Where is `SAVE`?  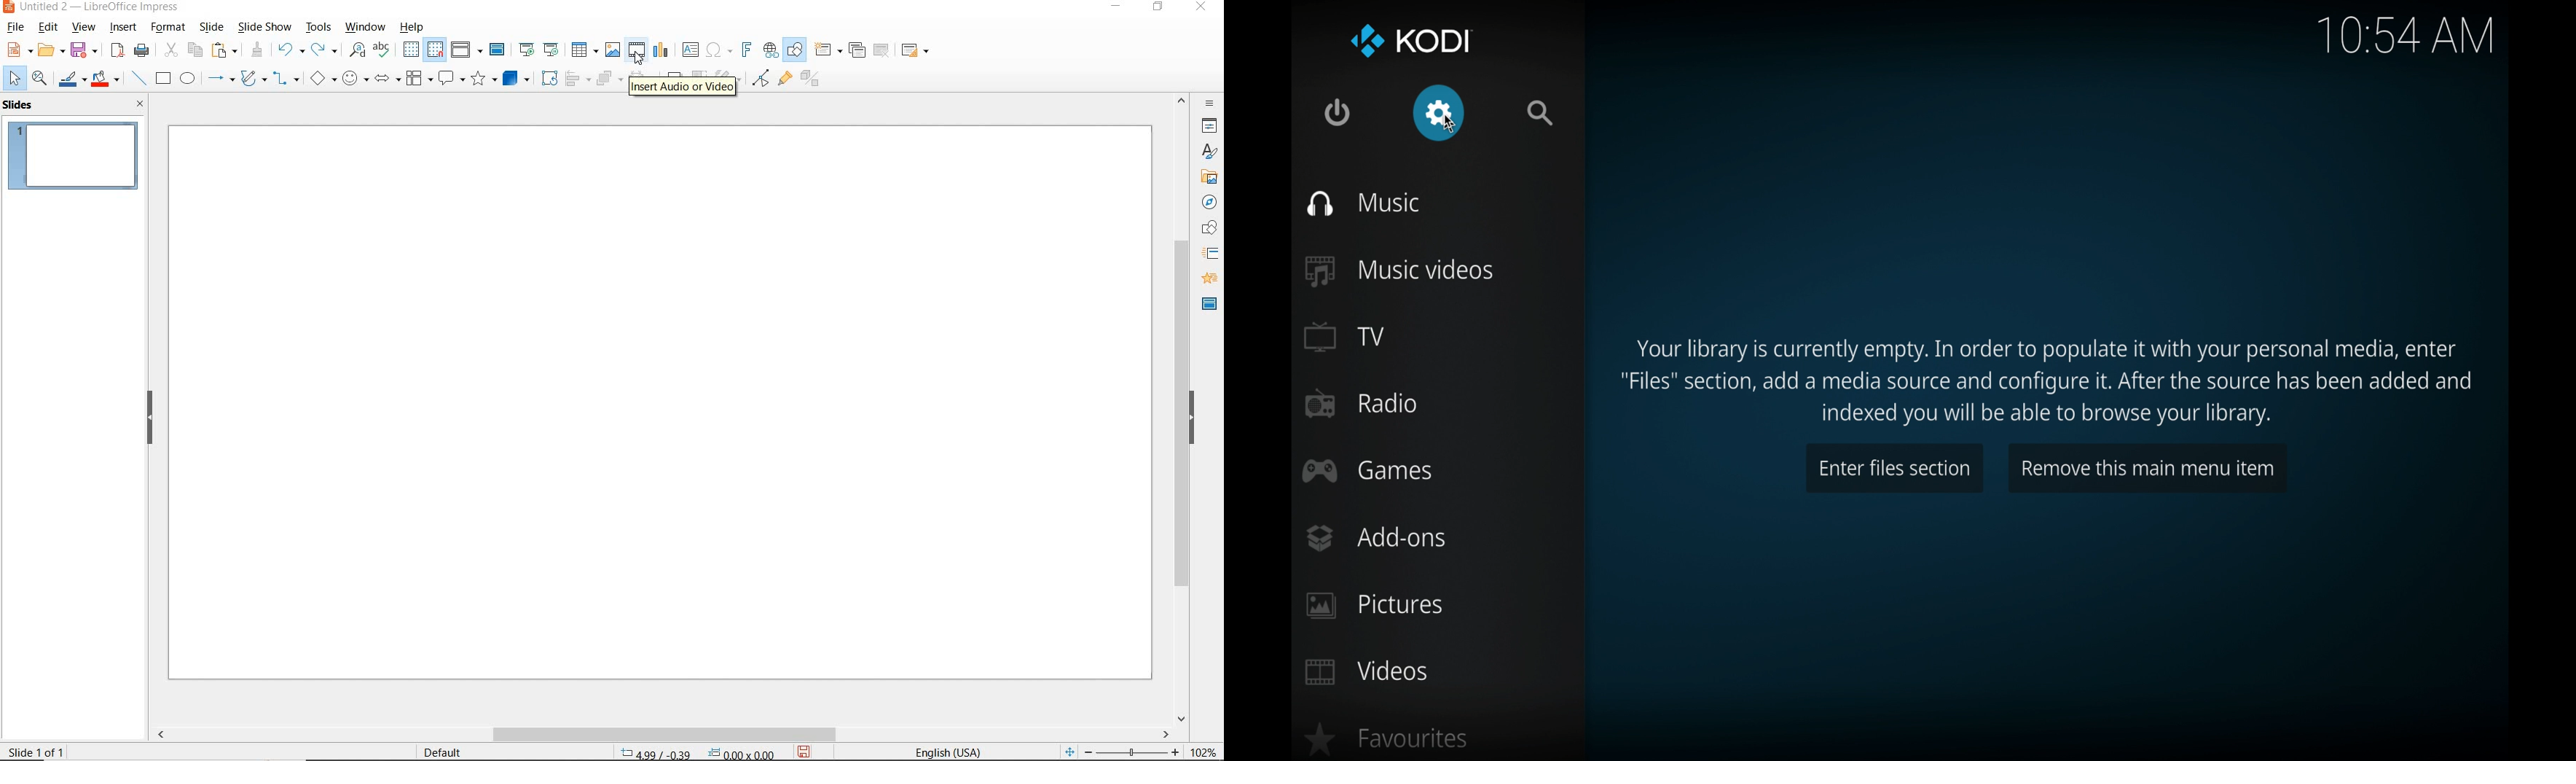
SAVE is located at coordinates (85, 50).